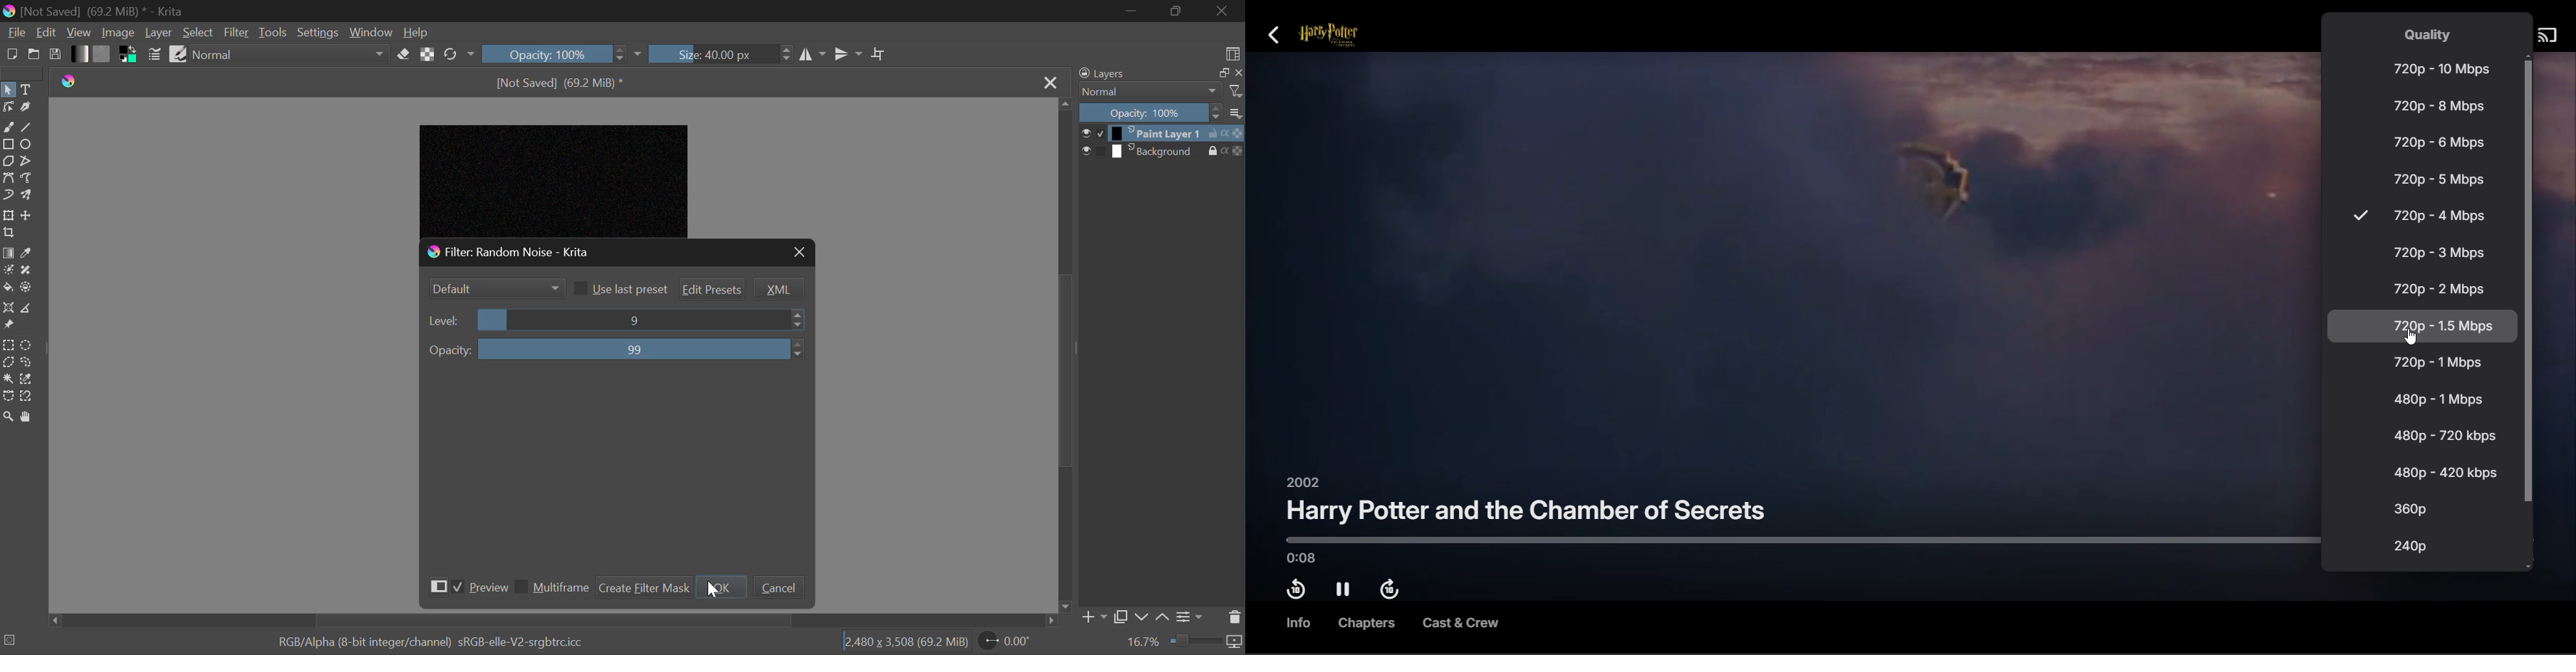  Describe the element at coordinates (1175, 11) in the screenshot. I see `Minimize` at that location.